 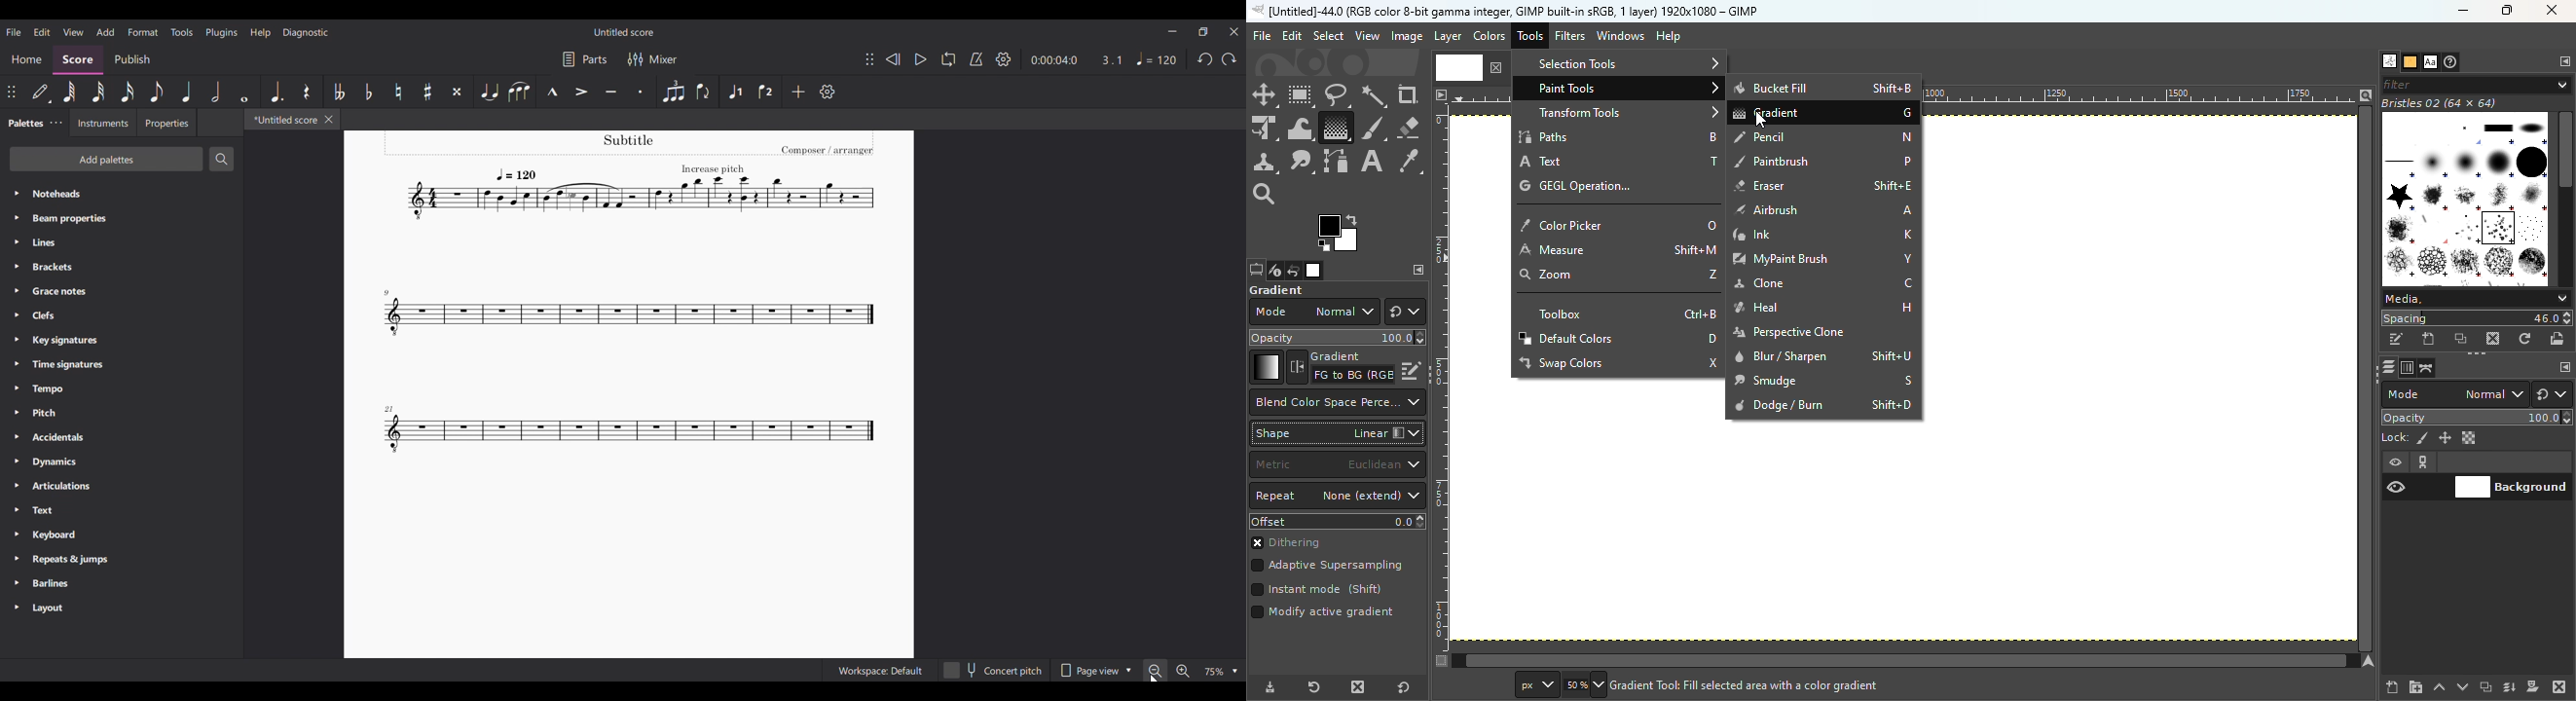 I want to click on Close, so click(x=2554, y=12).